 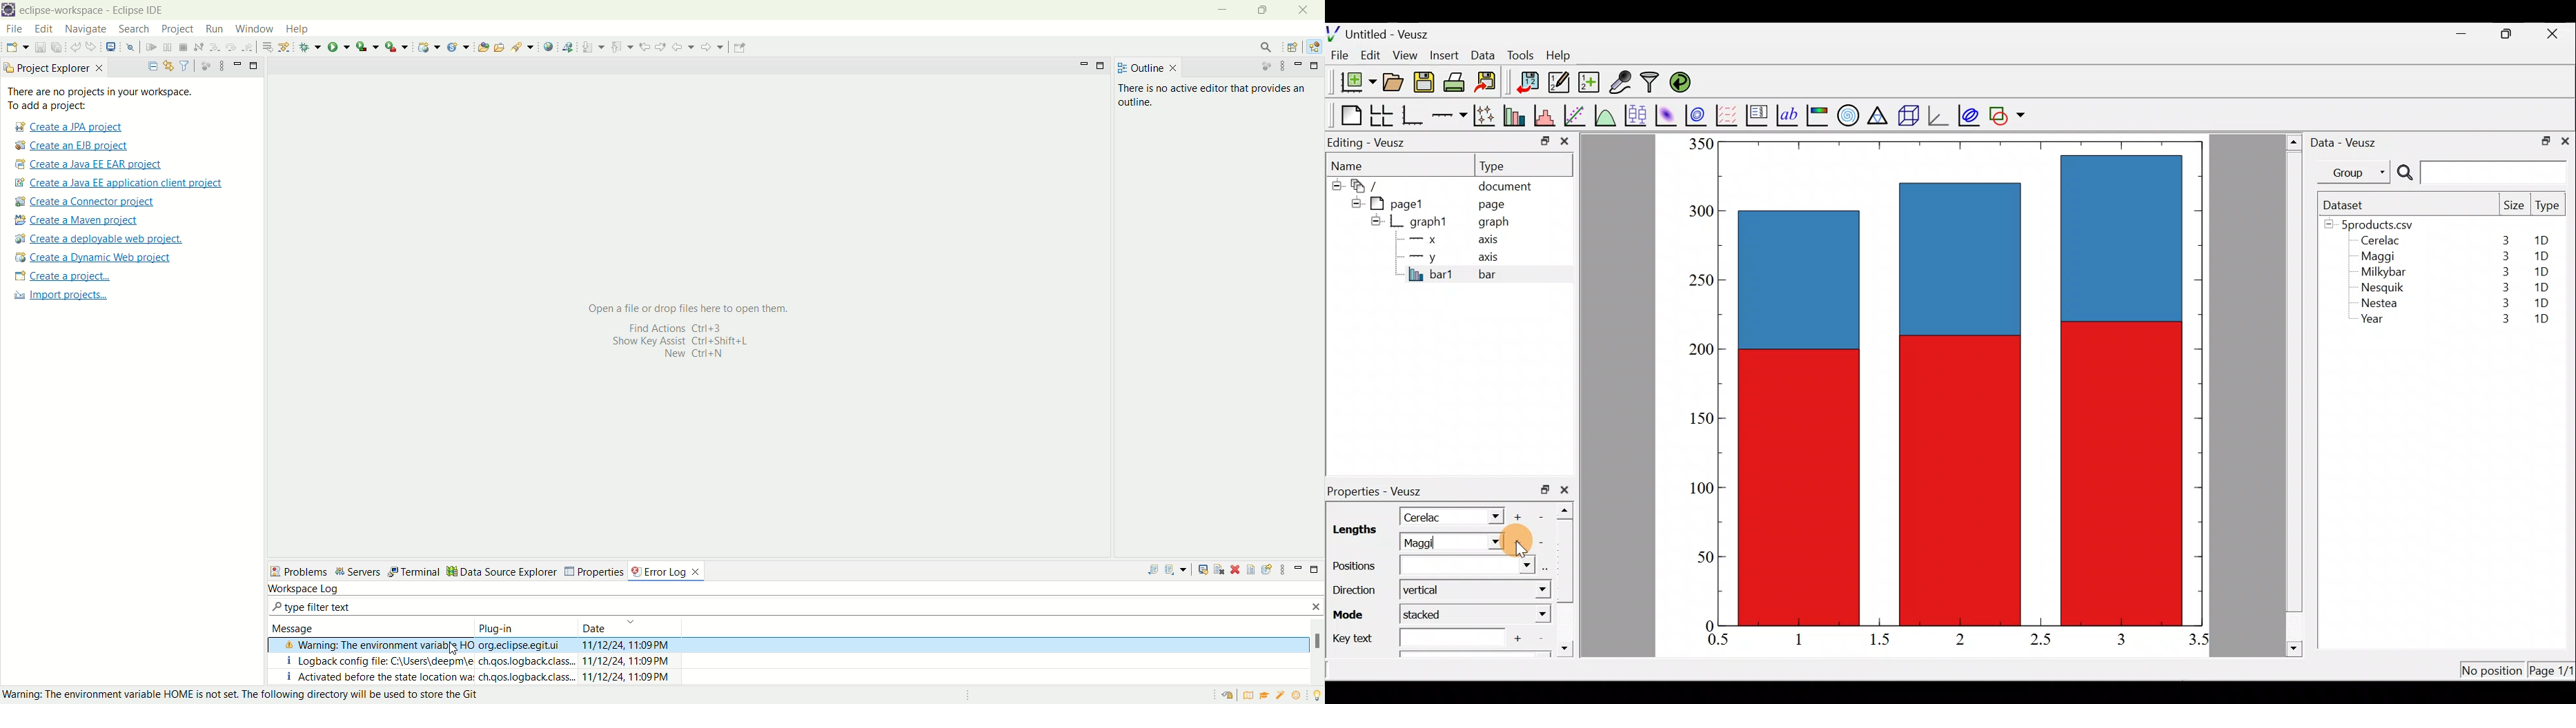 I want to click on minimize, so click(x=1082, y=66).